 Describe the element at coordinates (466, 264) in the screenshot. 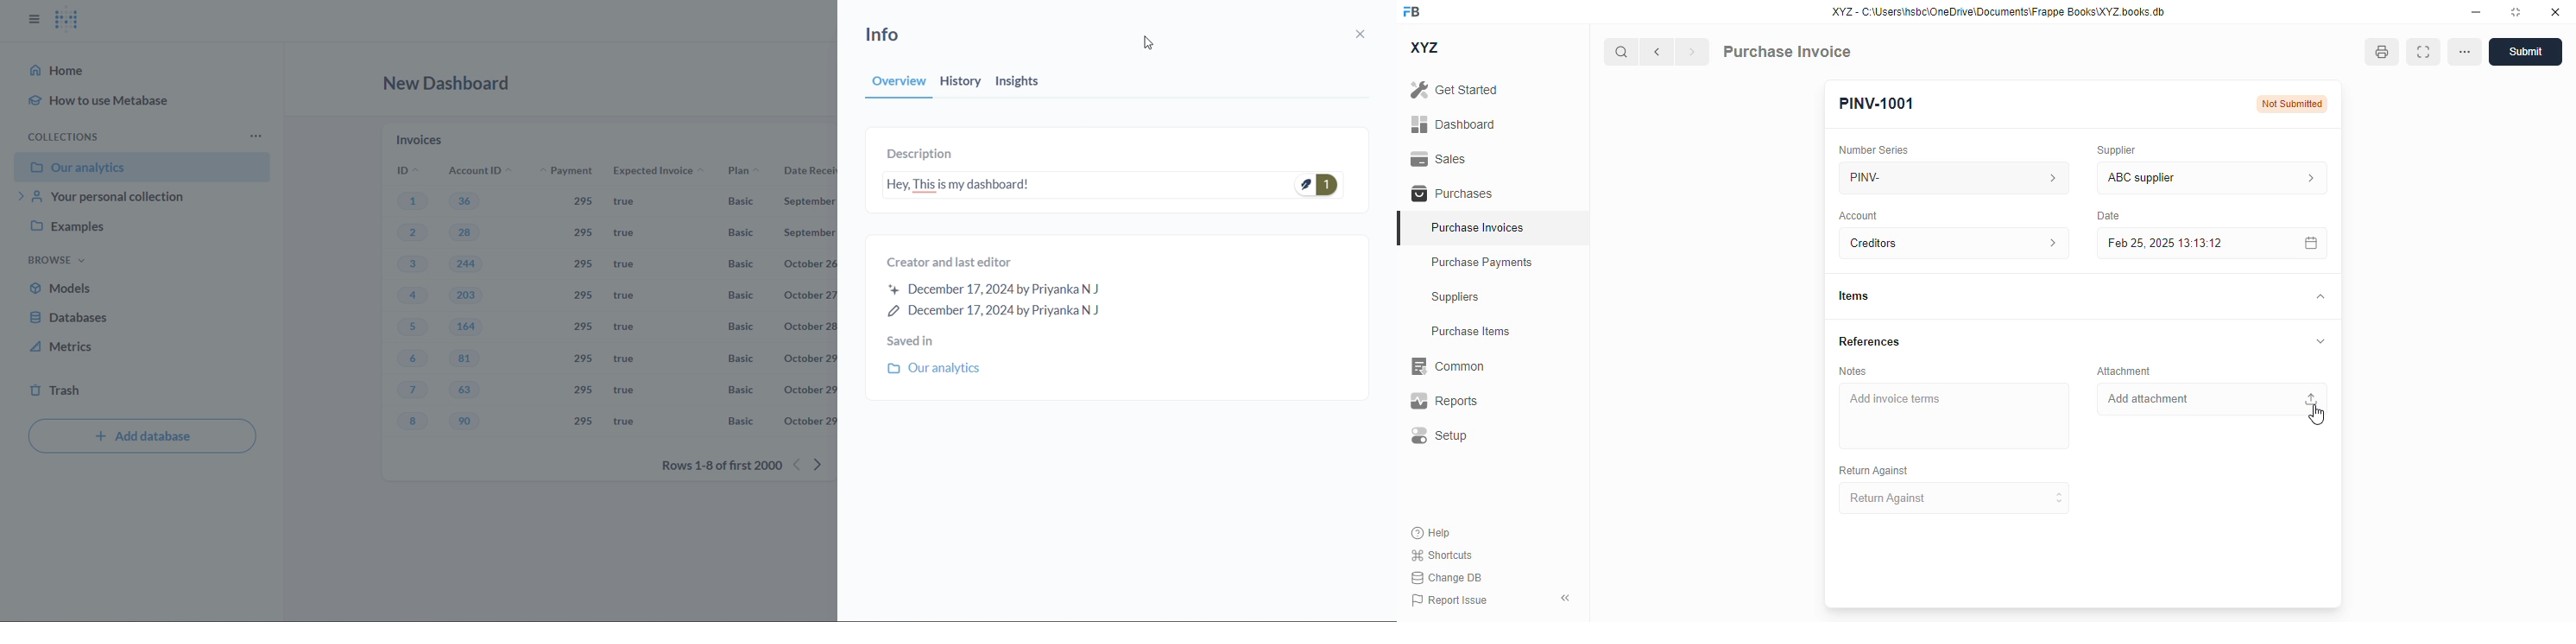

I see `244` at that location.